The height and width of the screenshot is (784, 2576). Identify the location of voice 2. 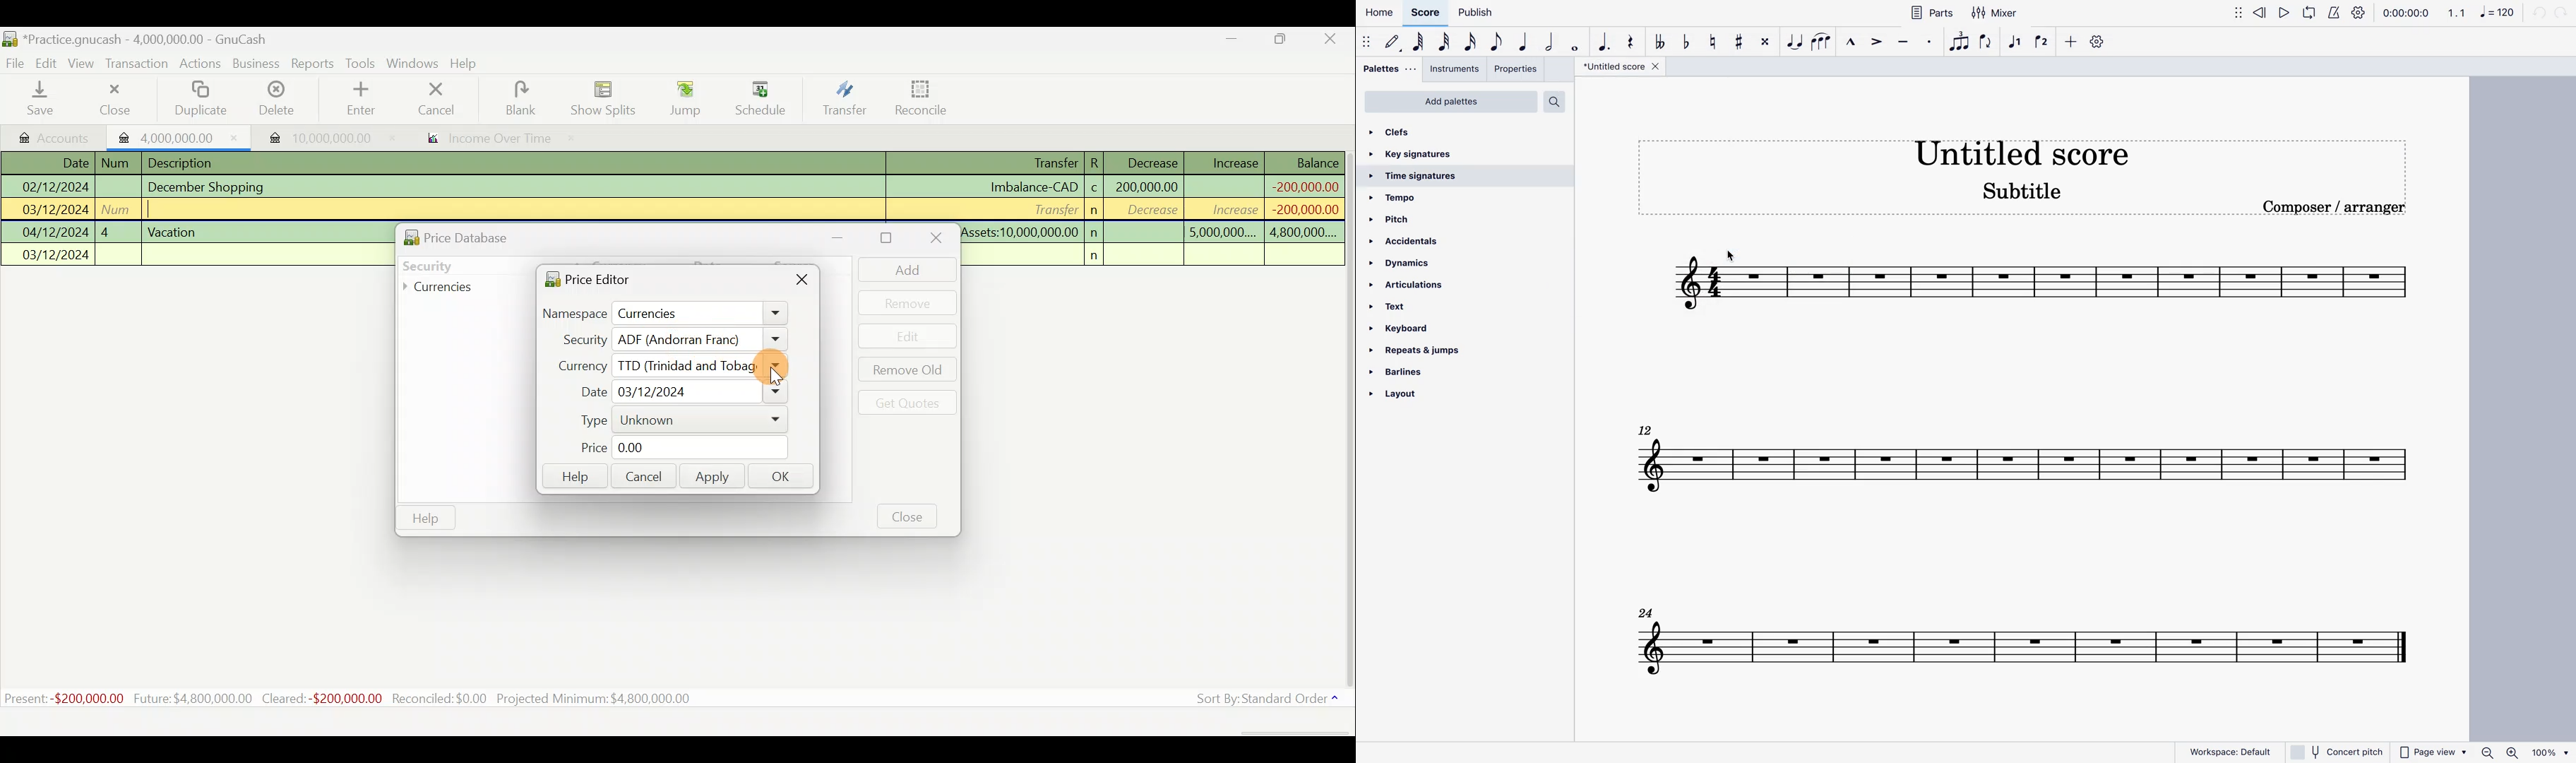
(2041, 44).